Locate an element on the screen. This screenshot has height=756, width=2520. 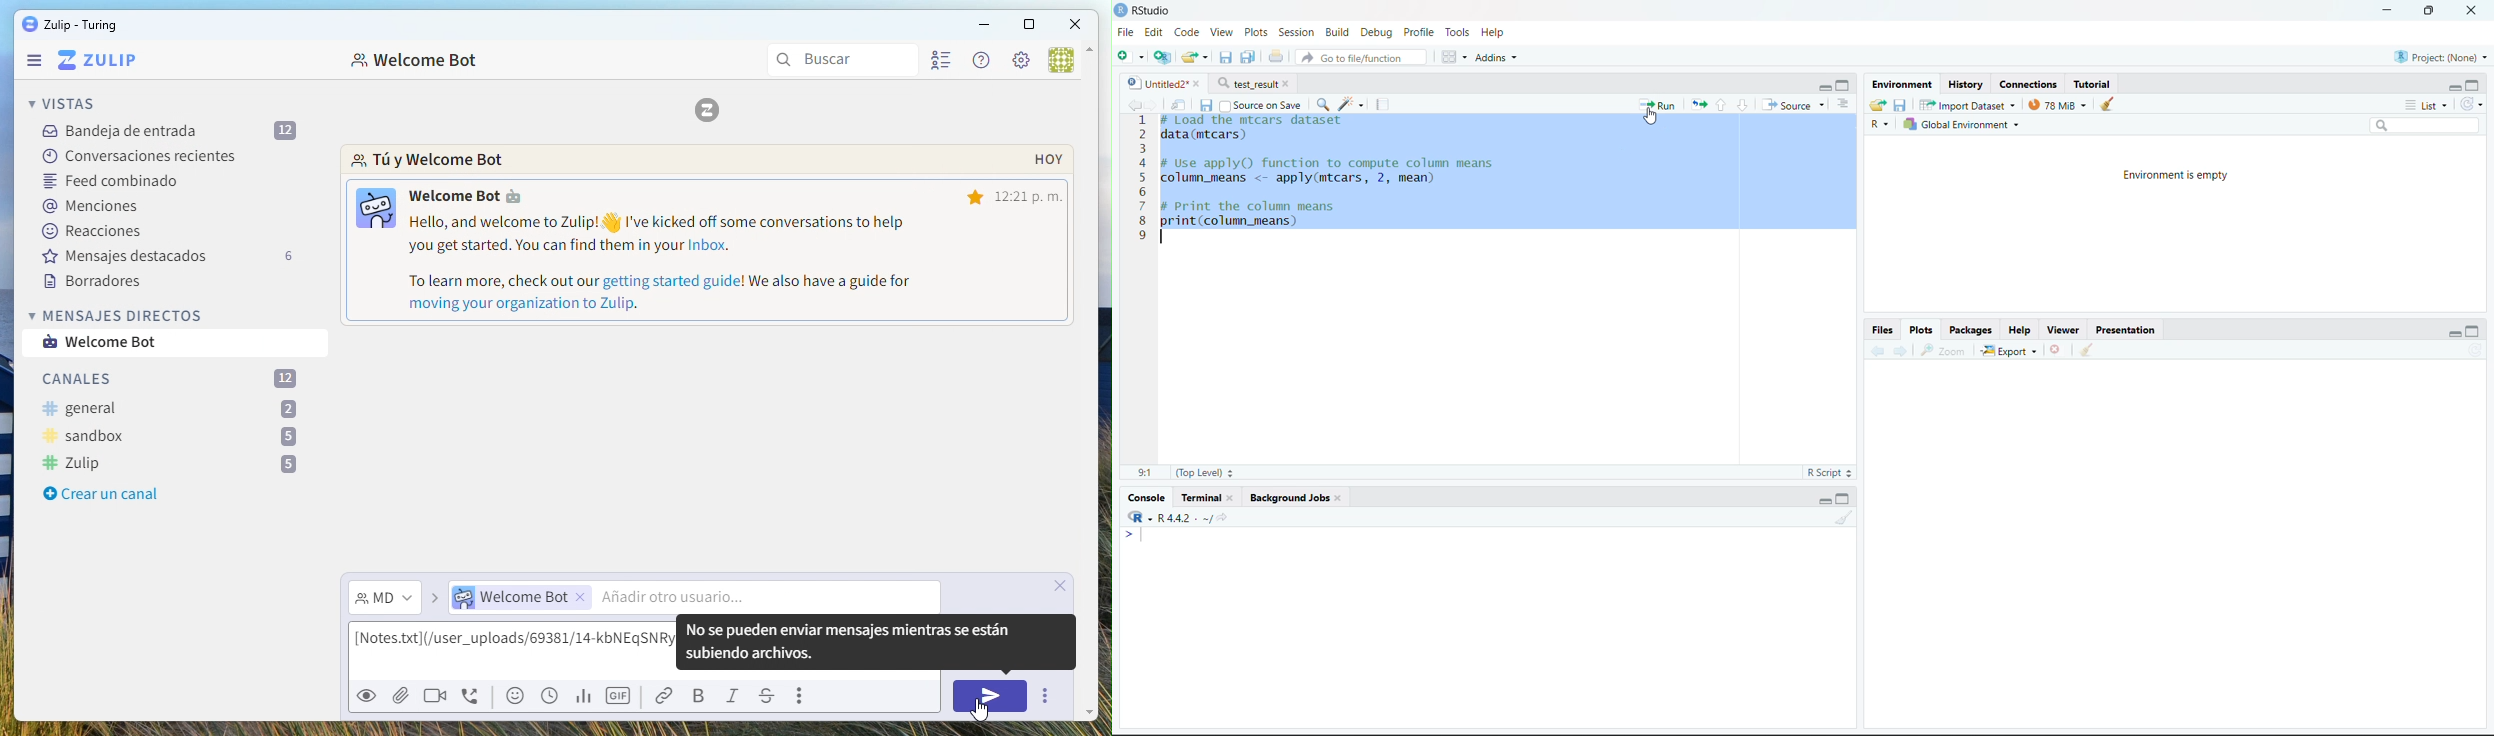
italic is located at coordinates (736, 698).